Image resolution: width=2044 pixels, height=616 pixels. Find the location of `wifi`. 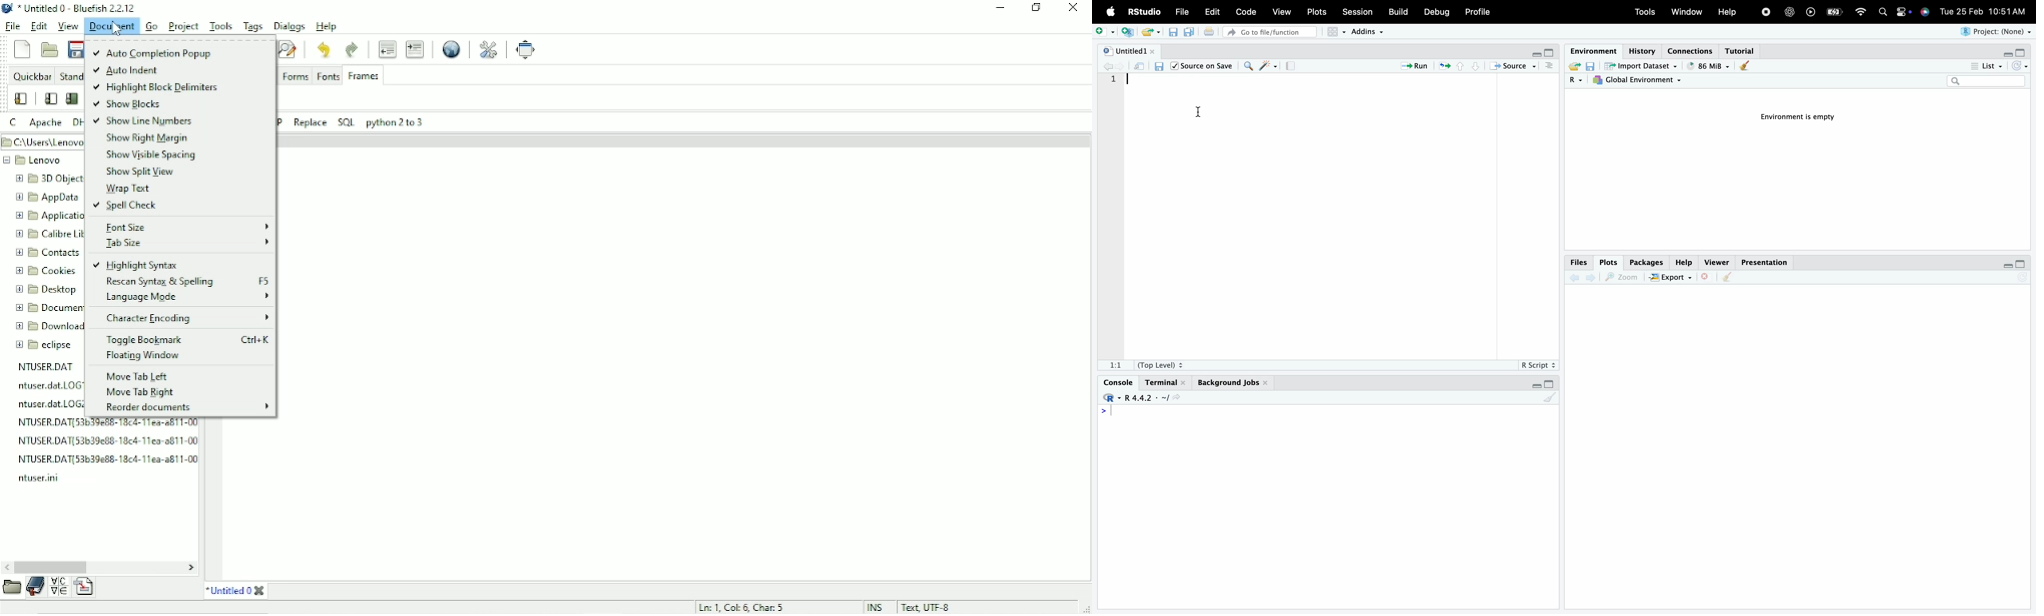

wifi is located at coordinates (1863, 12).